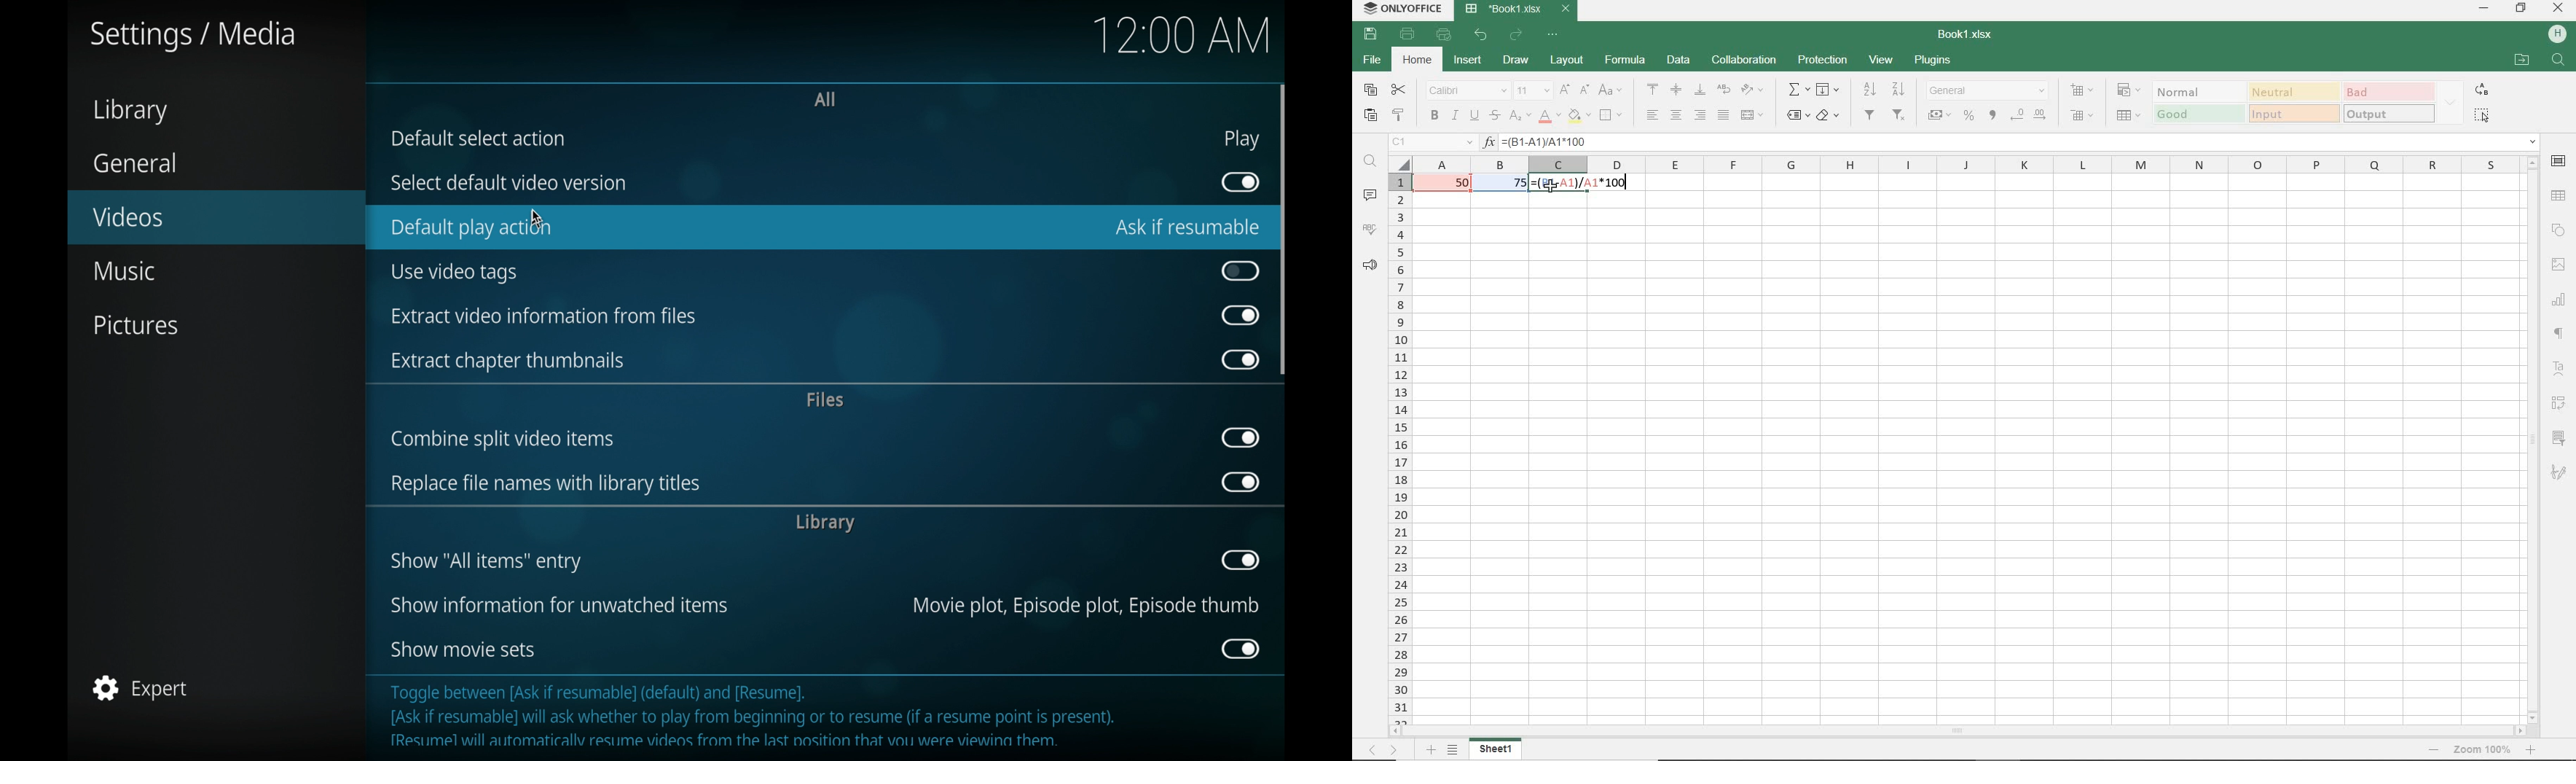 This screenshot has height=784, width=2576. I want to click on view, so click(1880, 59).